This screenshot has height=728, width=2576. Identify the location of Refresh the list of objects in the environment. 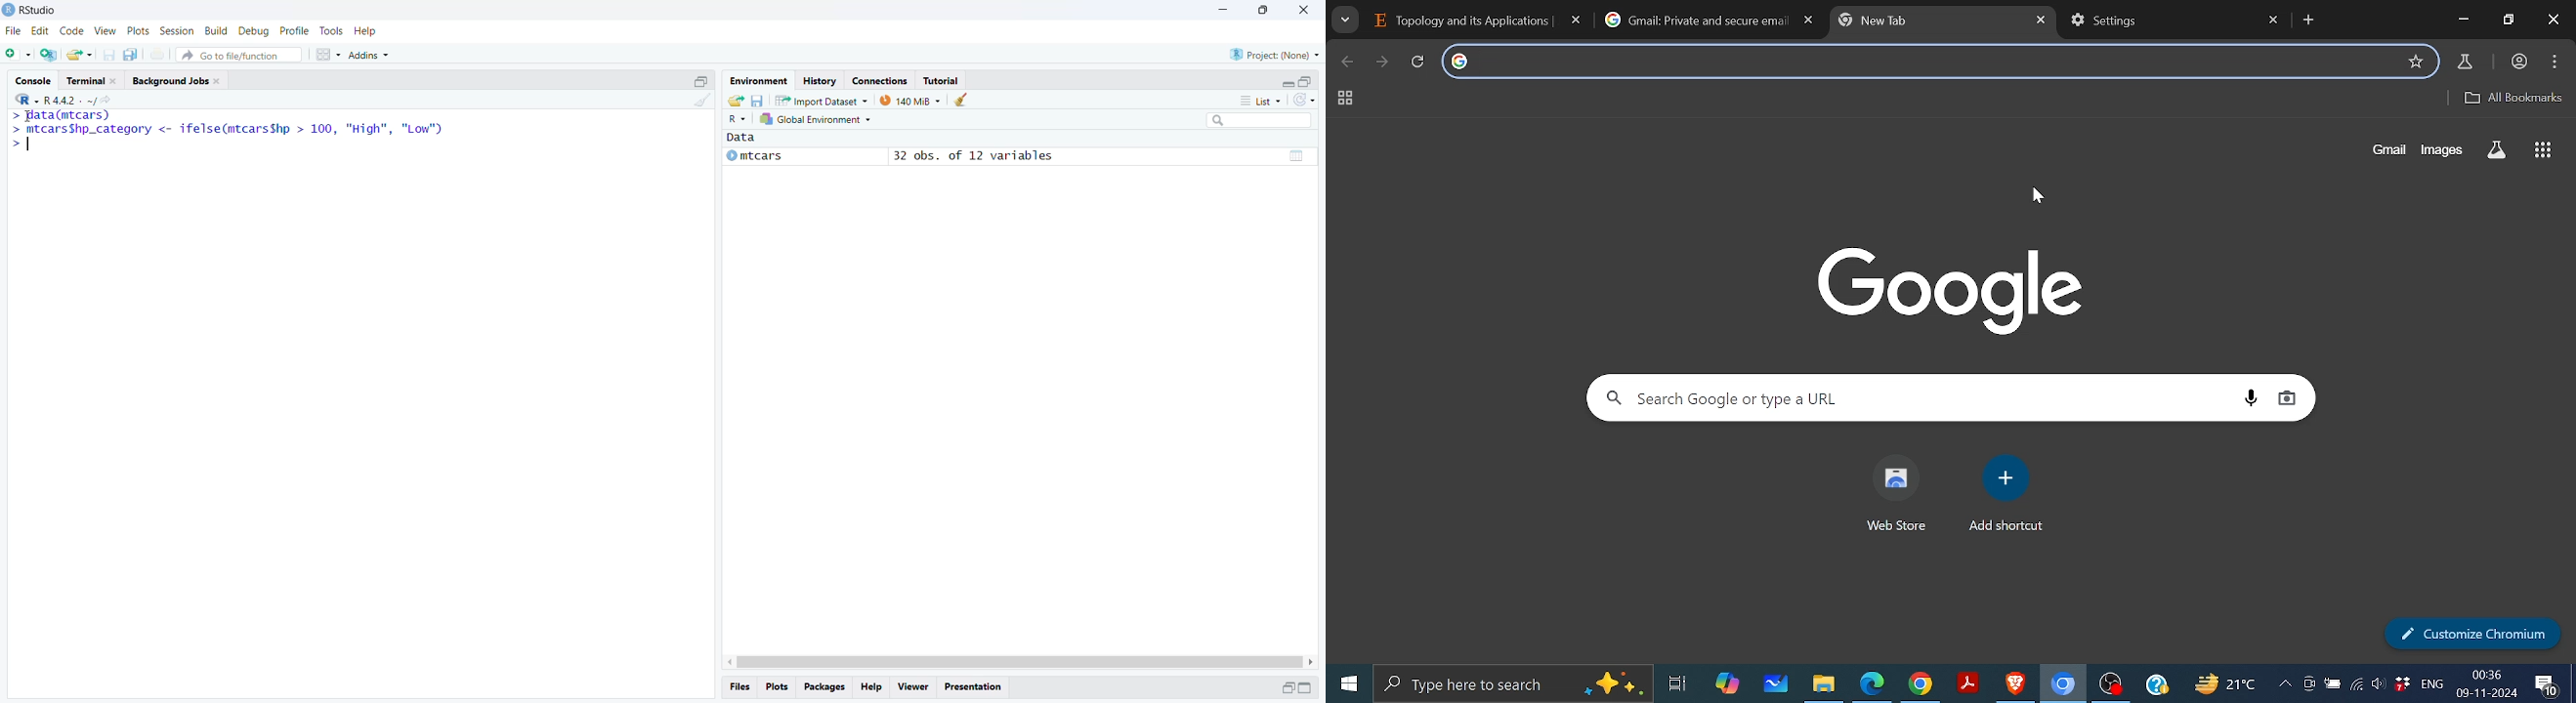
(1306, 101).